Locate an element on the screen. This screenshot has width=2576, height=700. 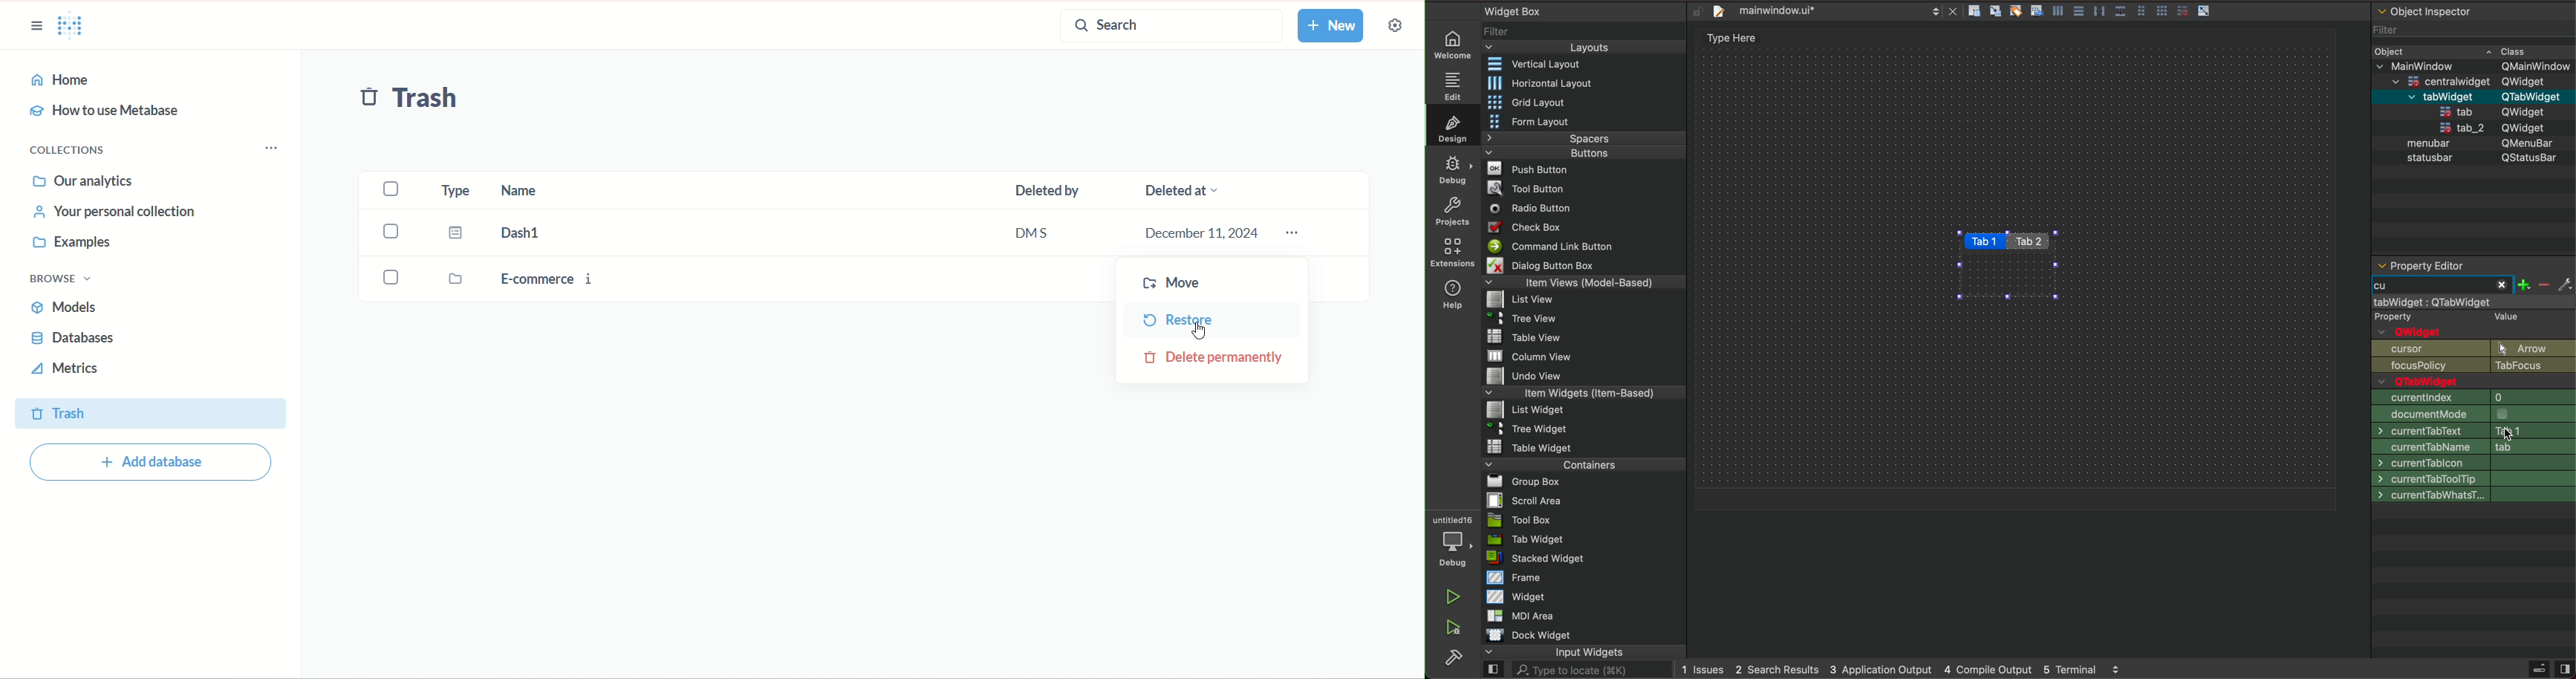
deleted by is located at coordinates (1056, 189).